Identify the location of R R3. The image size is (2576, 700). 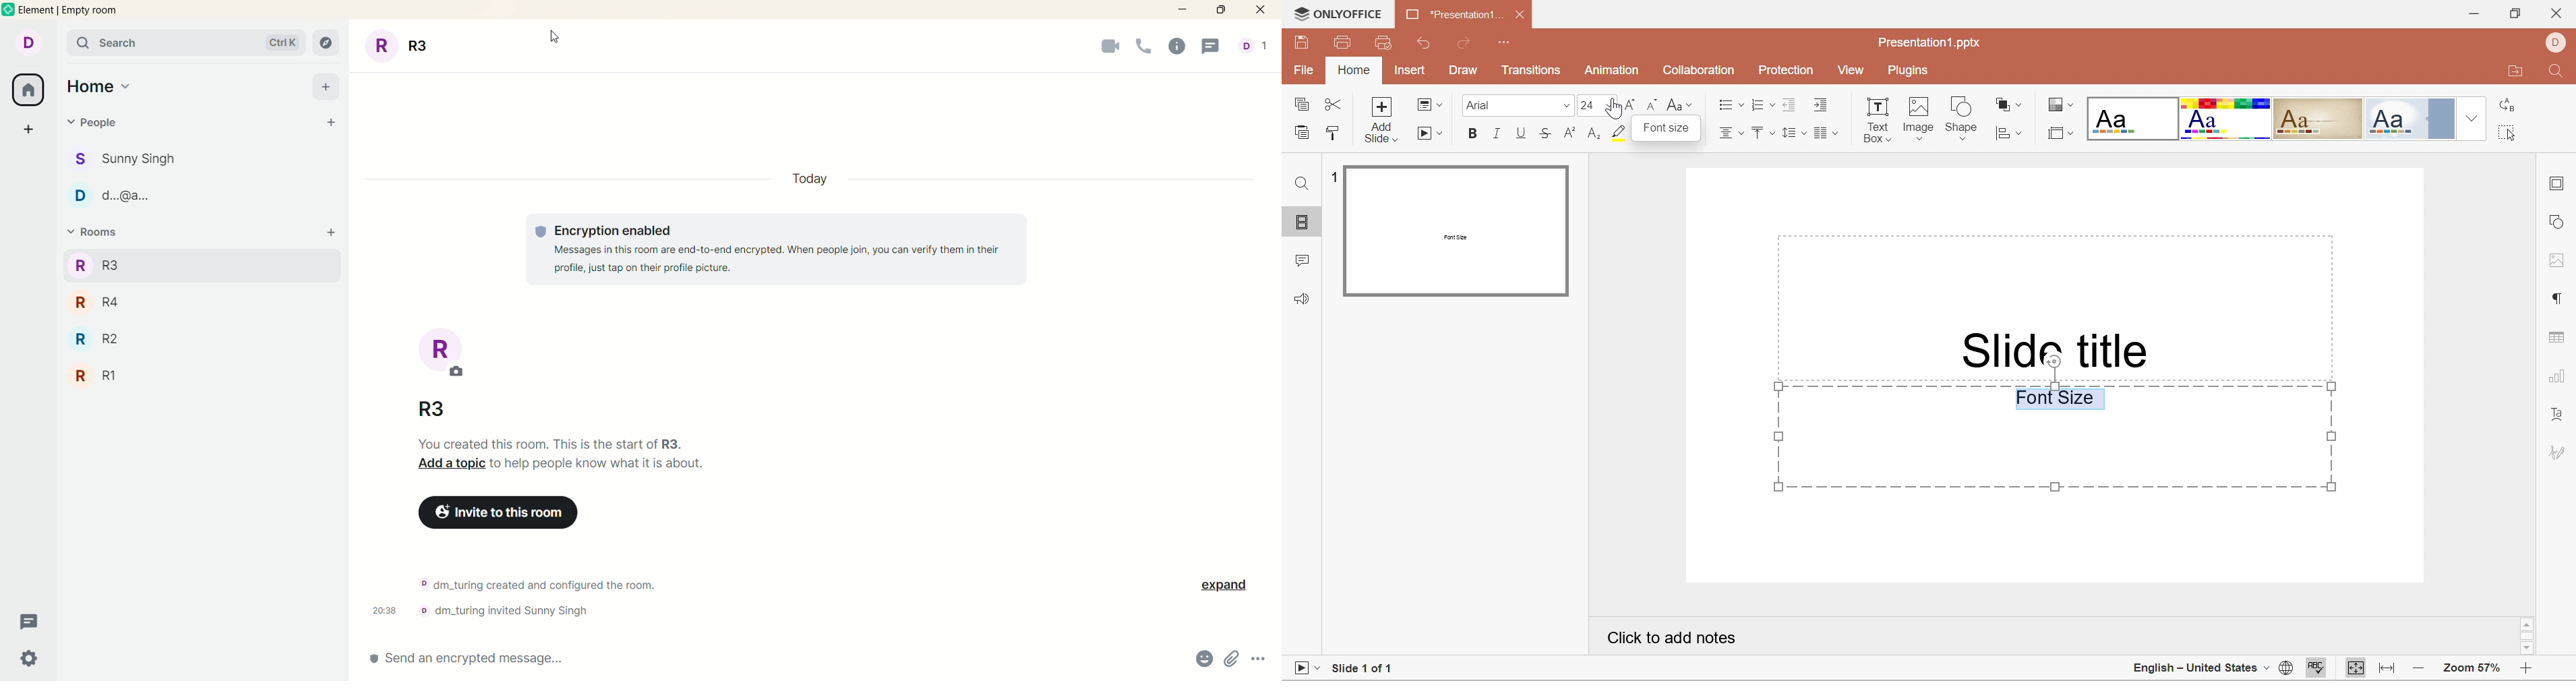
(97, 265).